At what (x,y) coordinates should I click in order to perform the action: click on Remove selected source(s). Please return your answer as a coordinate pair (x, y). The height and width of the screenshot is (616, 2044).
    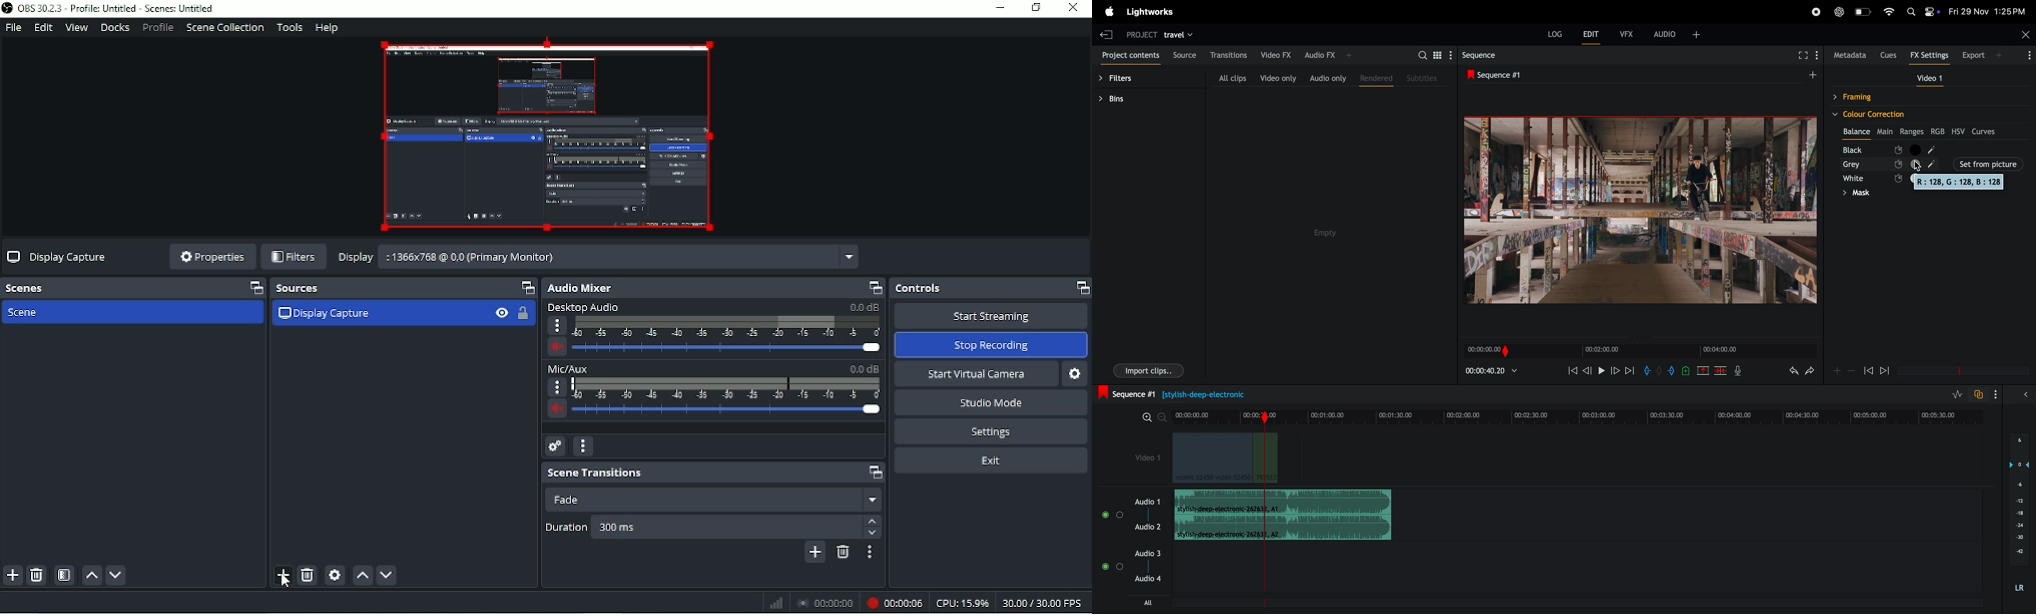
    Looking at the image, I should click on (307, 575).